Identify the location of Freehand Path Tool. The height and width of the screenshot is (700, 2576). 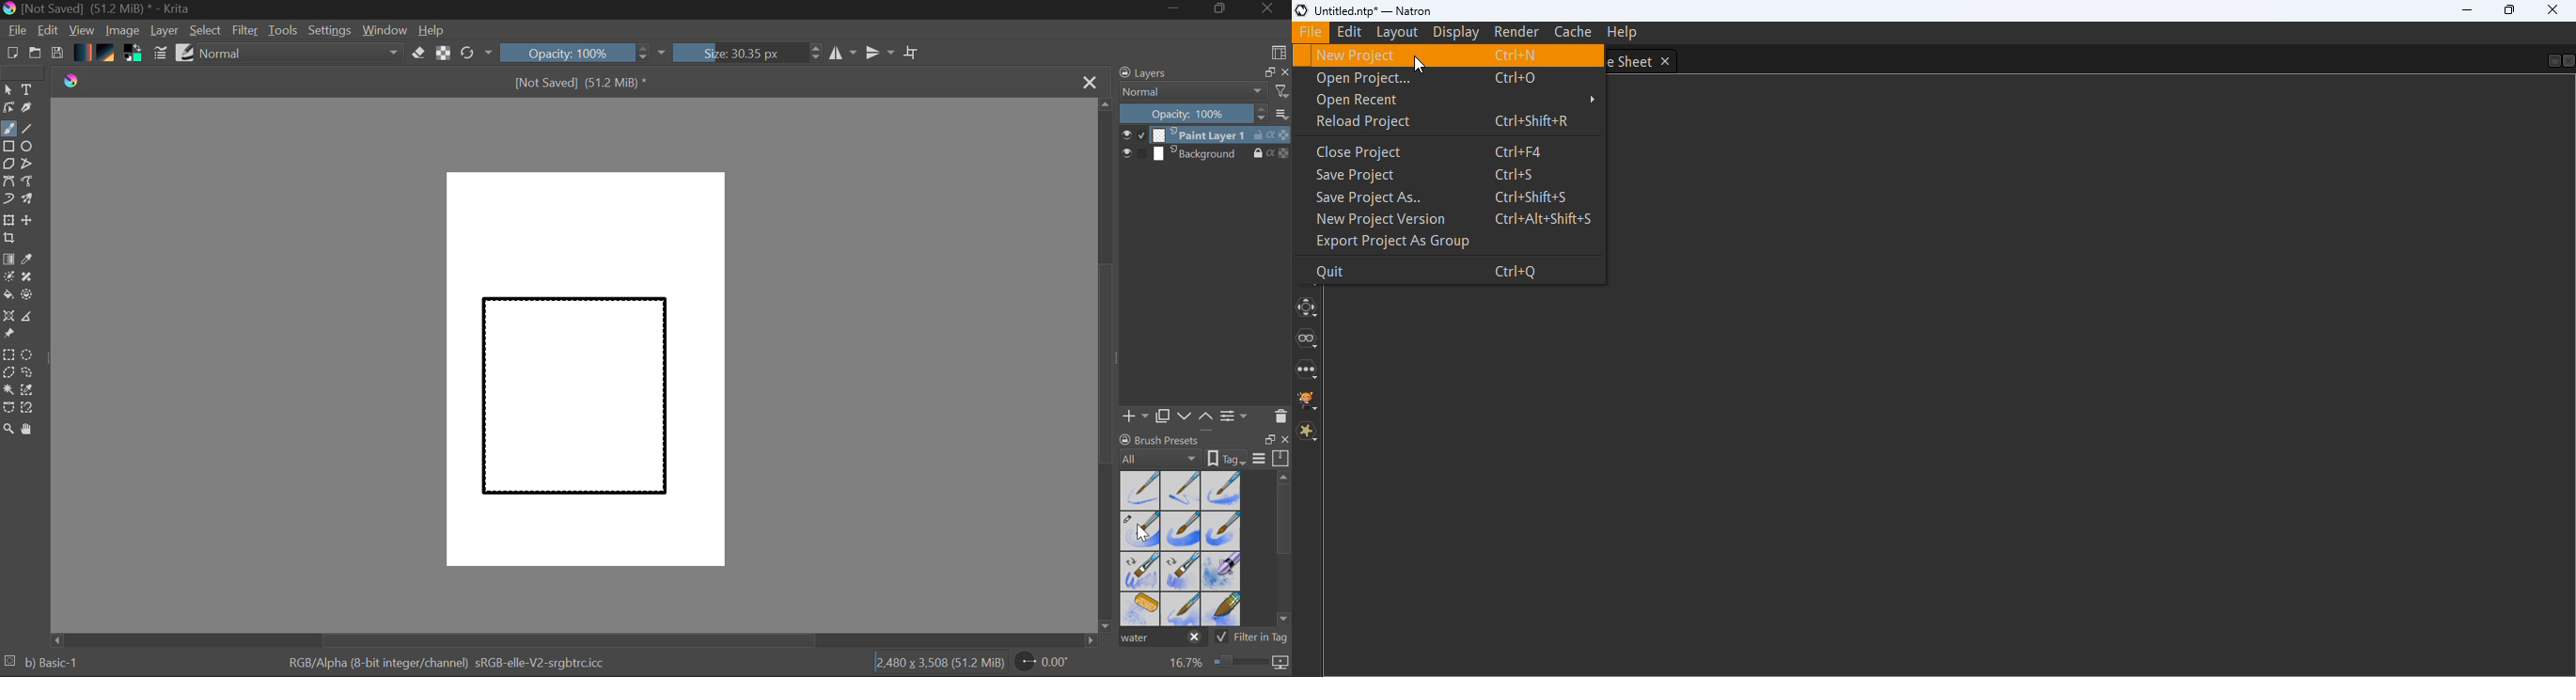
(26, 182).